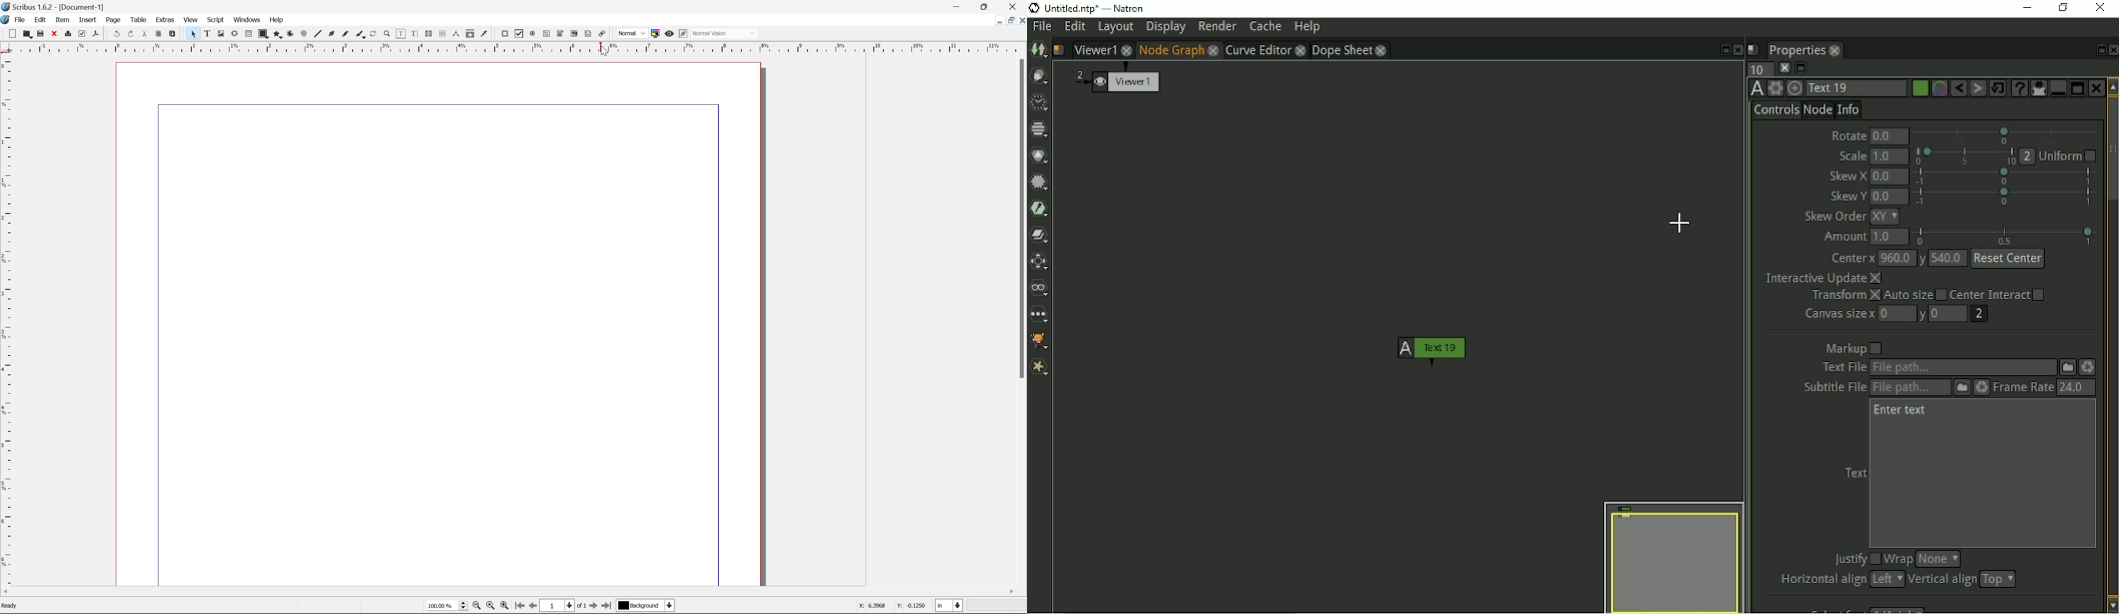 This screenshot has height=616, width=2128. Describe the element at coordinates (950, 606) in the screenshot. I see `select current unit` at that location.